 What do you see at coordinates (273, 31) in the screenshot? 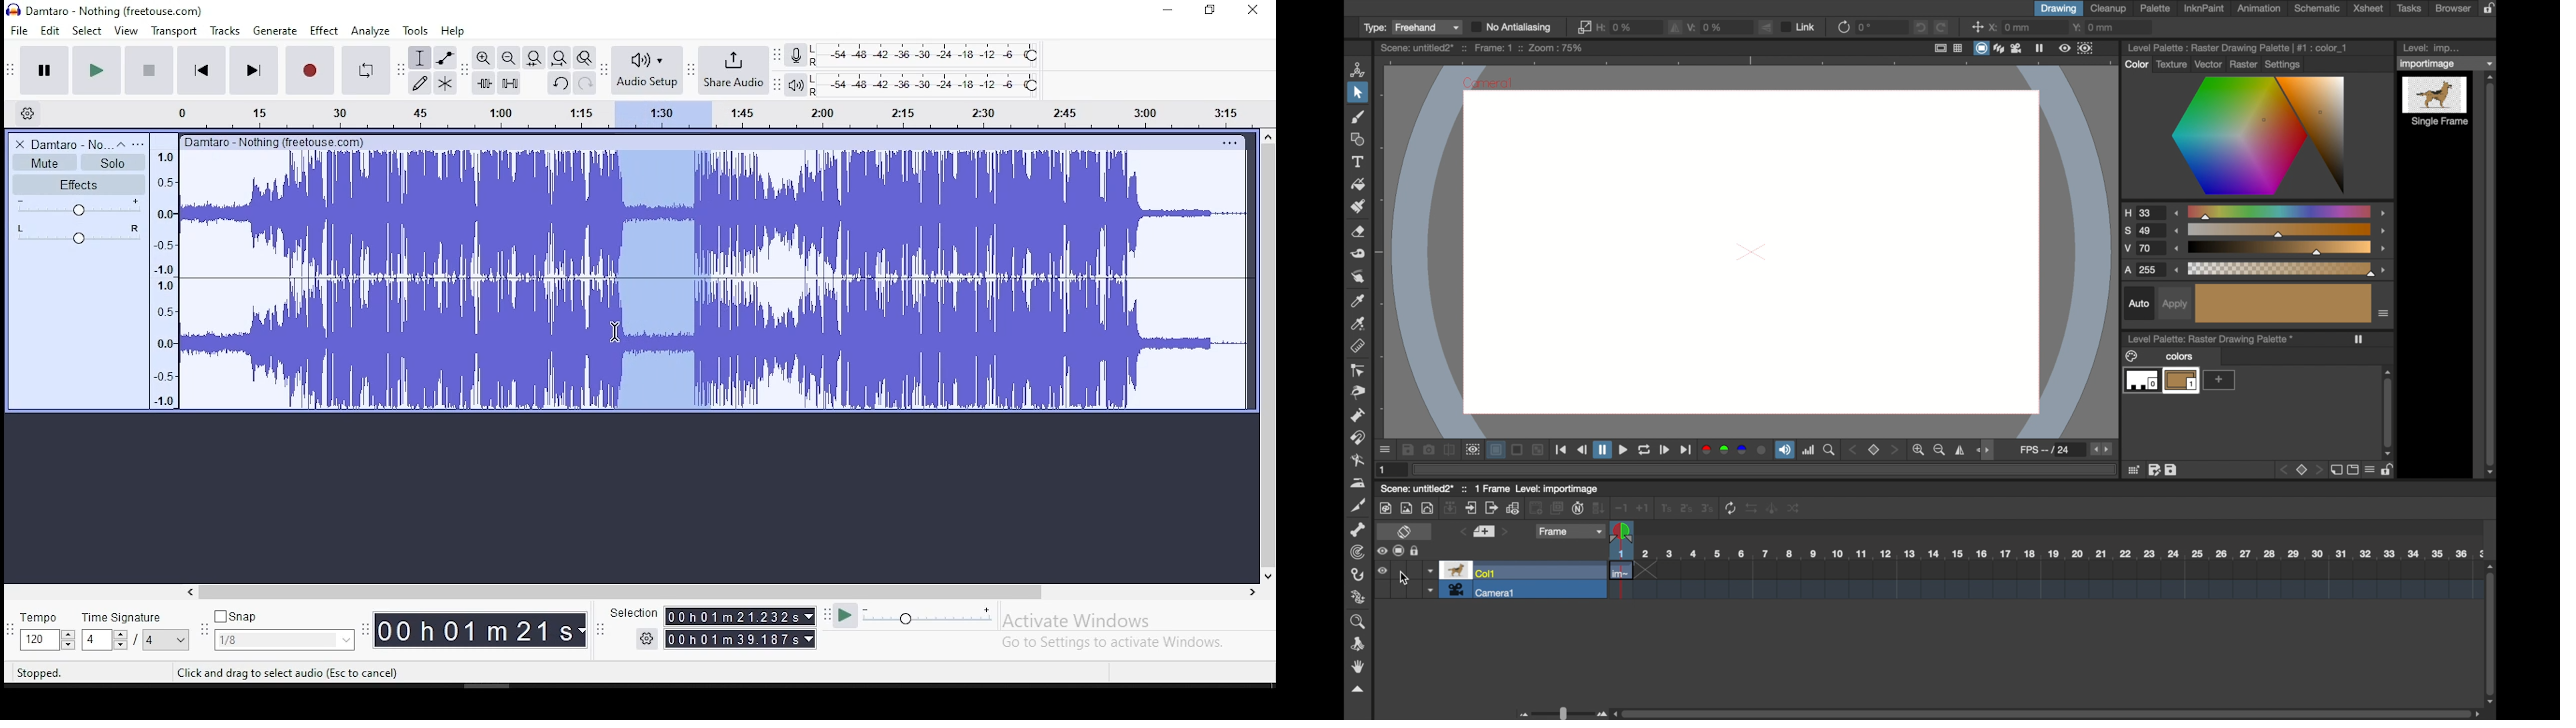
I see `generate` at bounding box center [273, 31].